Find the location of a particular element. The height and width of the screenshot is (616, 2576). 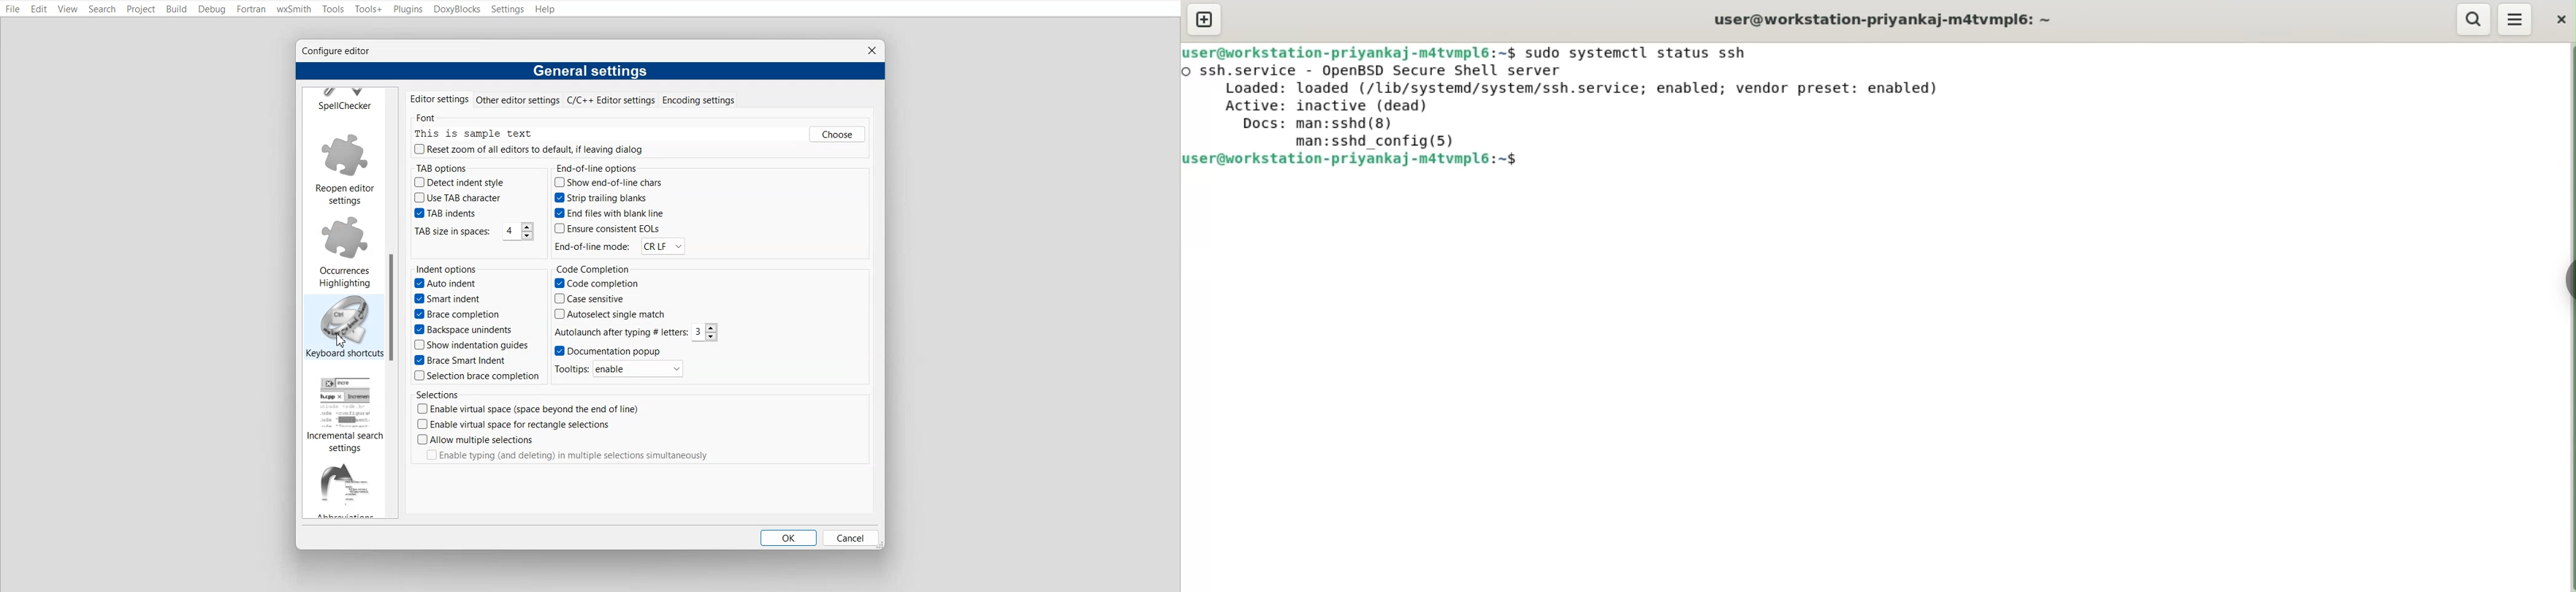

Close is located at coordinates (871, 50).